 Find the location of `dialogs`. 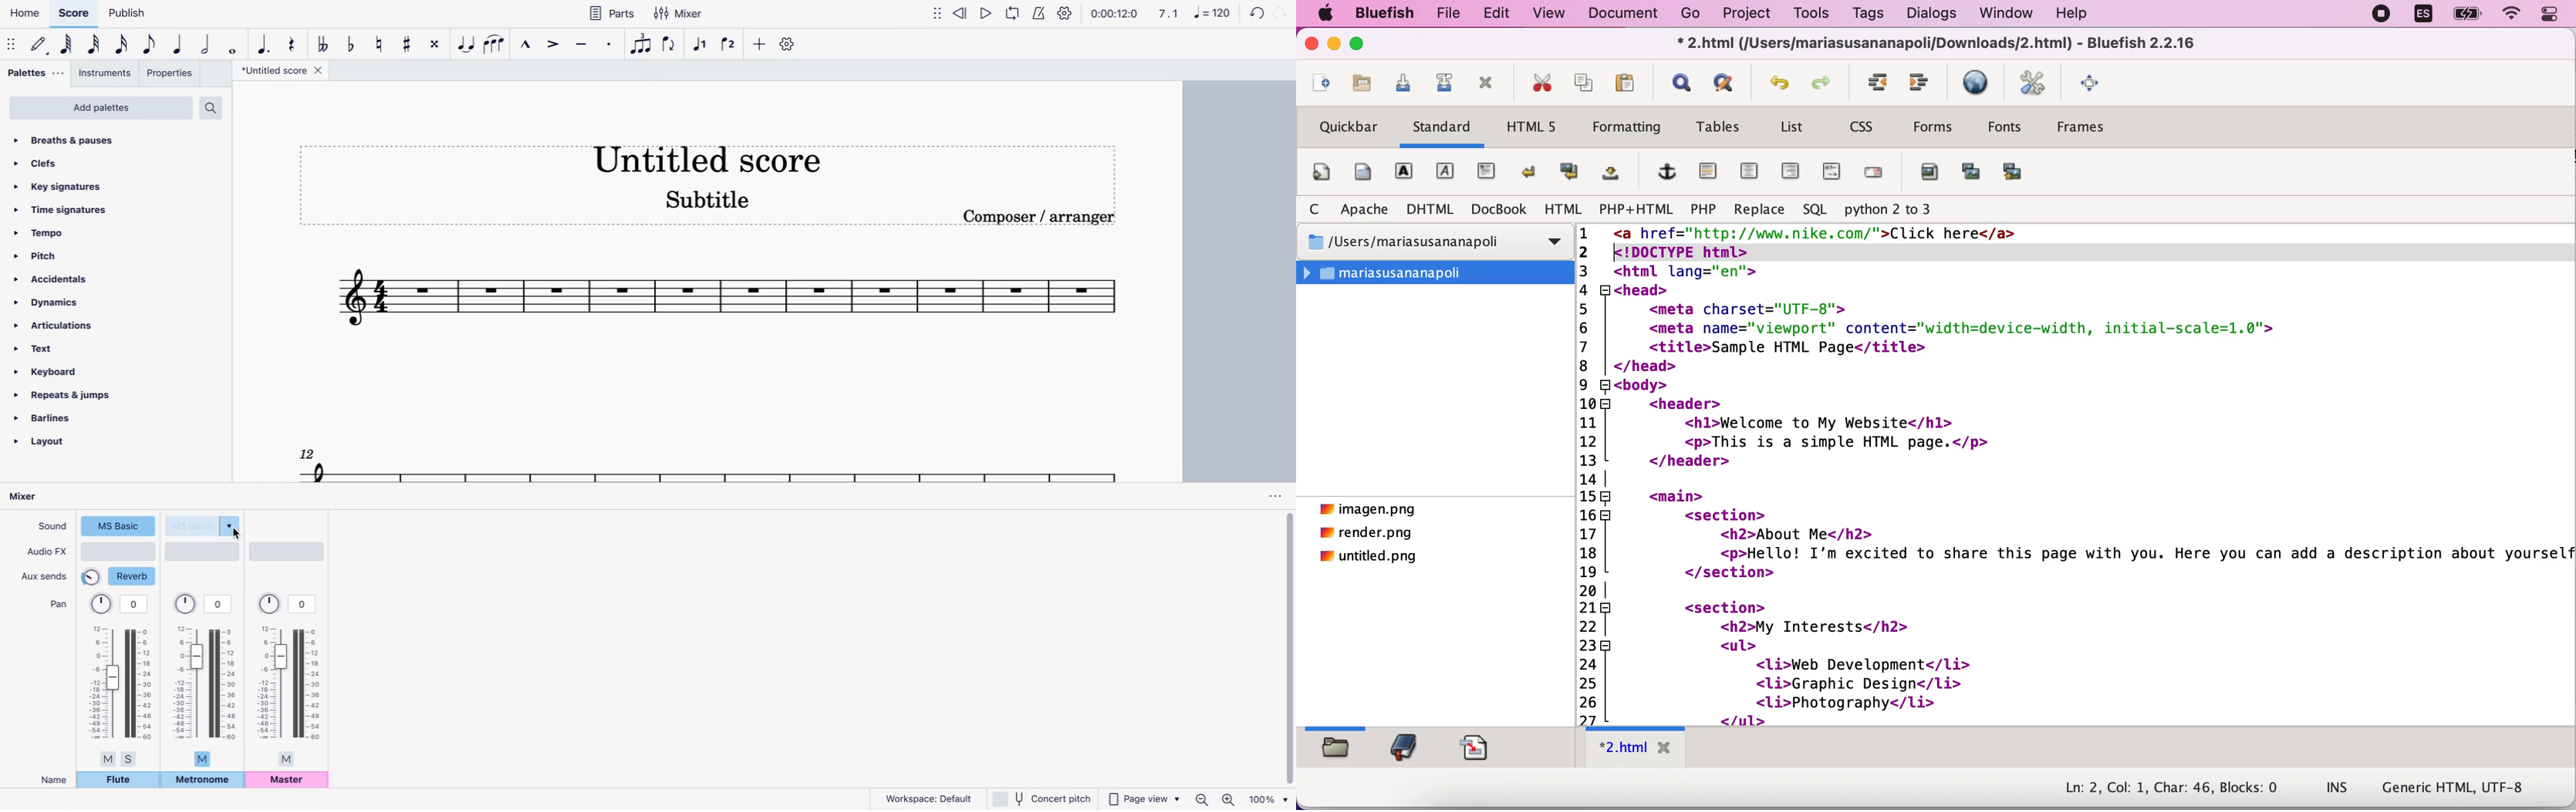

dialogs is located at coordinates (1933, 13).